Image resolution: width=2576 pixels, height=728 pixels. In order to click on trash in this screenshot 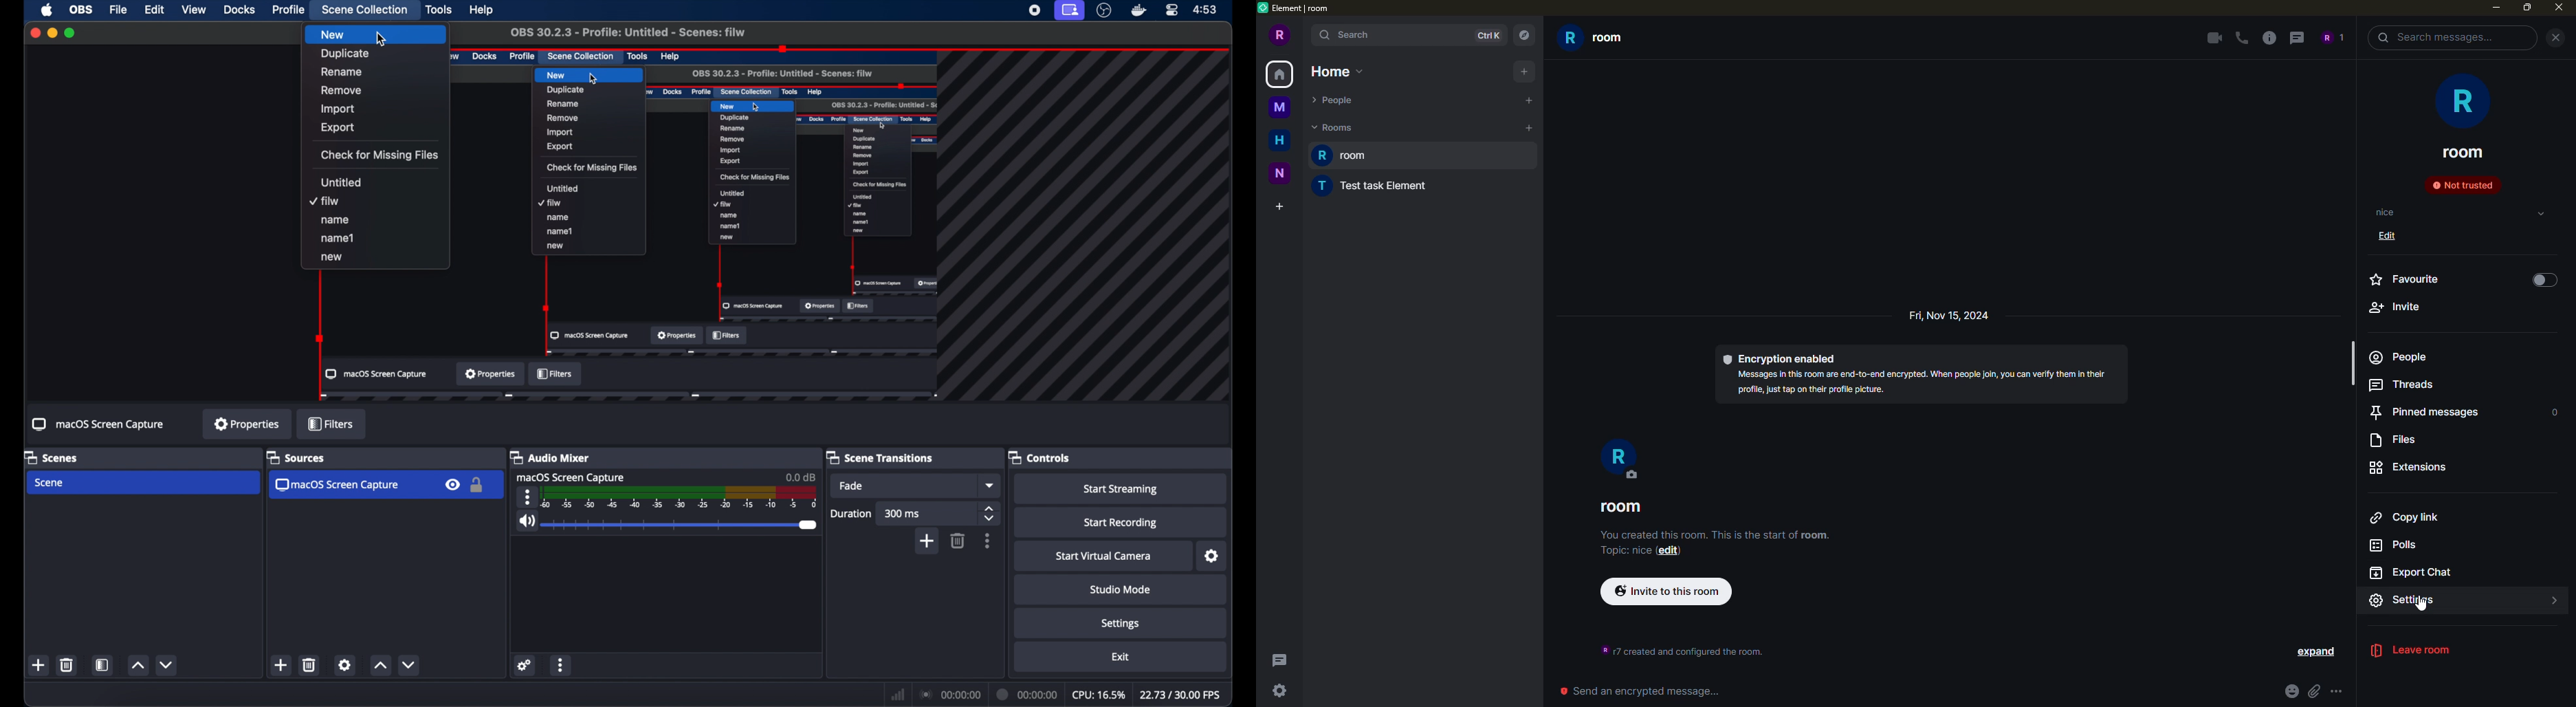, I will do `click(67, 665)`.